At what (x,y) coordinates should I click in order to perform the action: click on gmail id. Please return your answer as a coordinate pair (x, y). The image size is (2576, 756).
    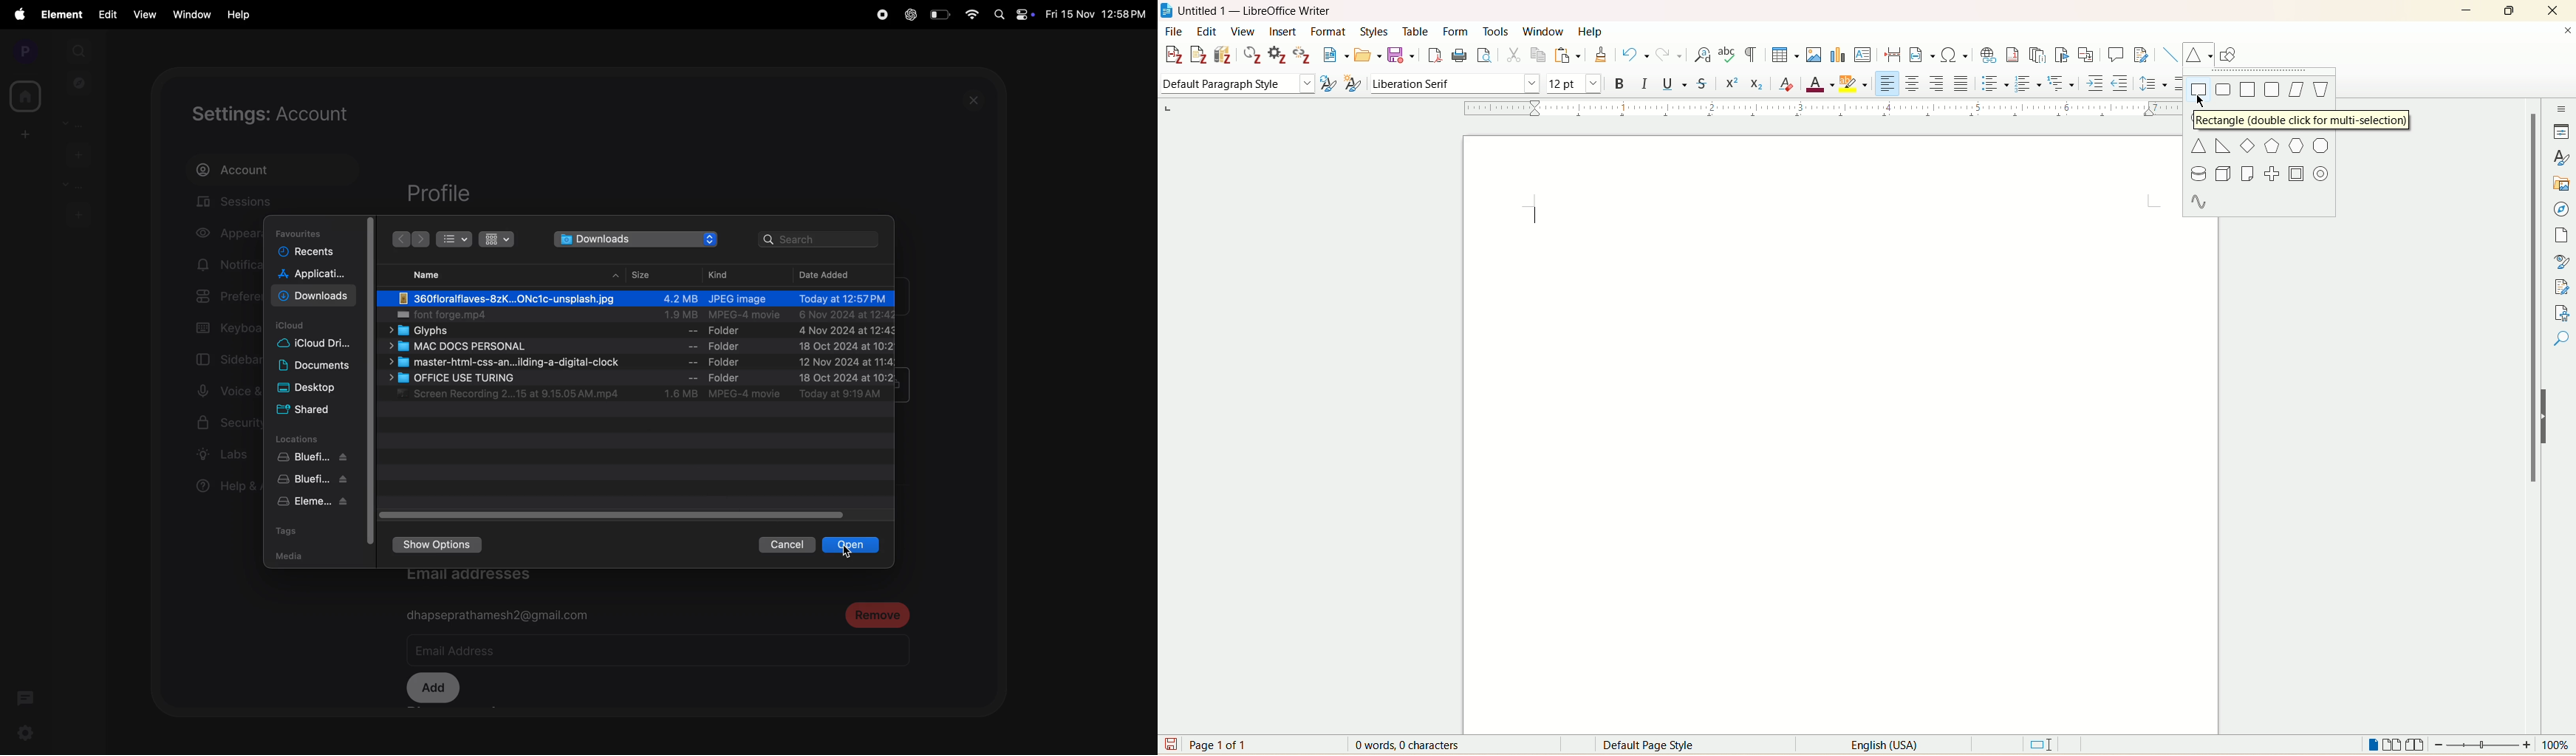
    Looking at the image, I should click on (500, 615).